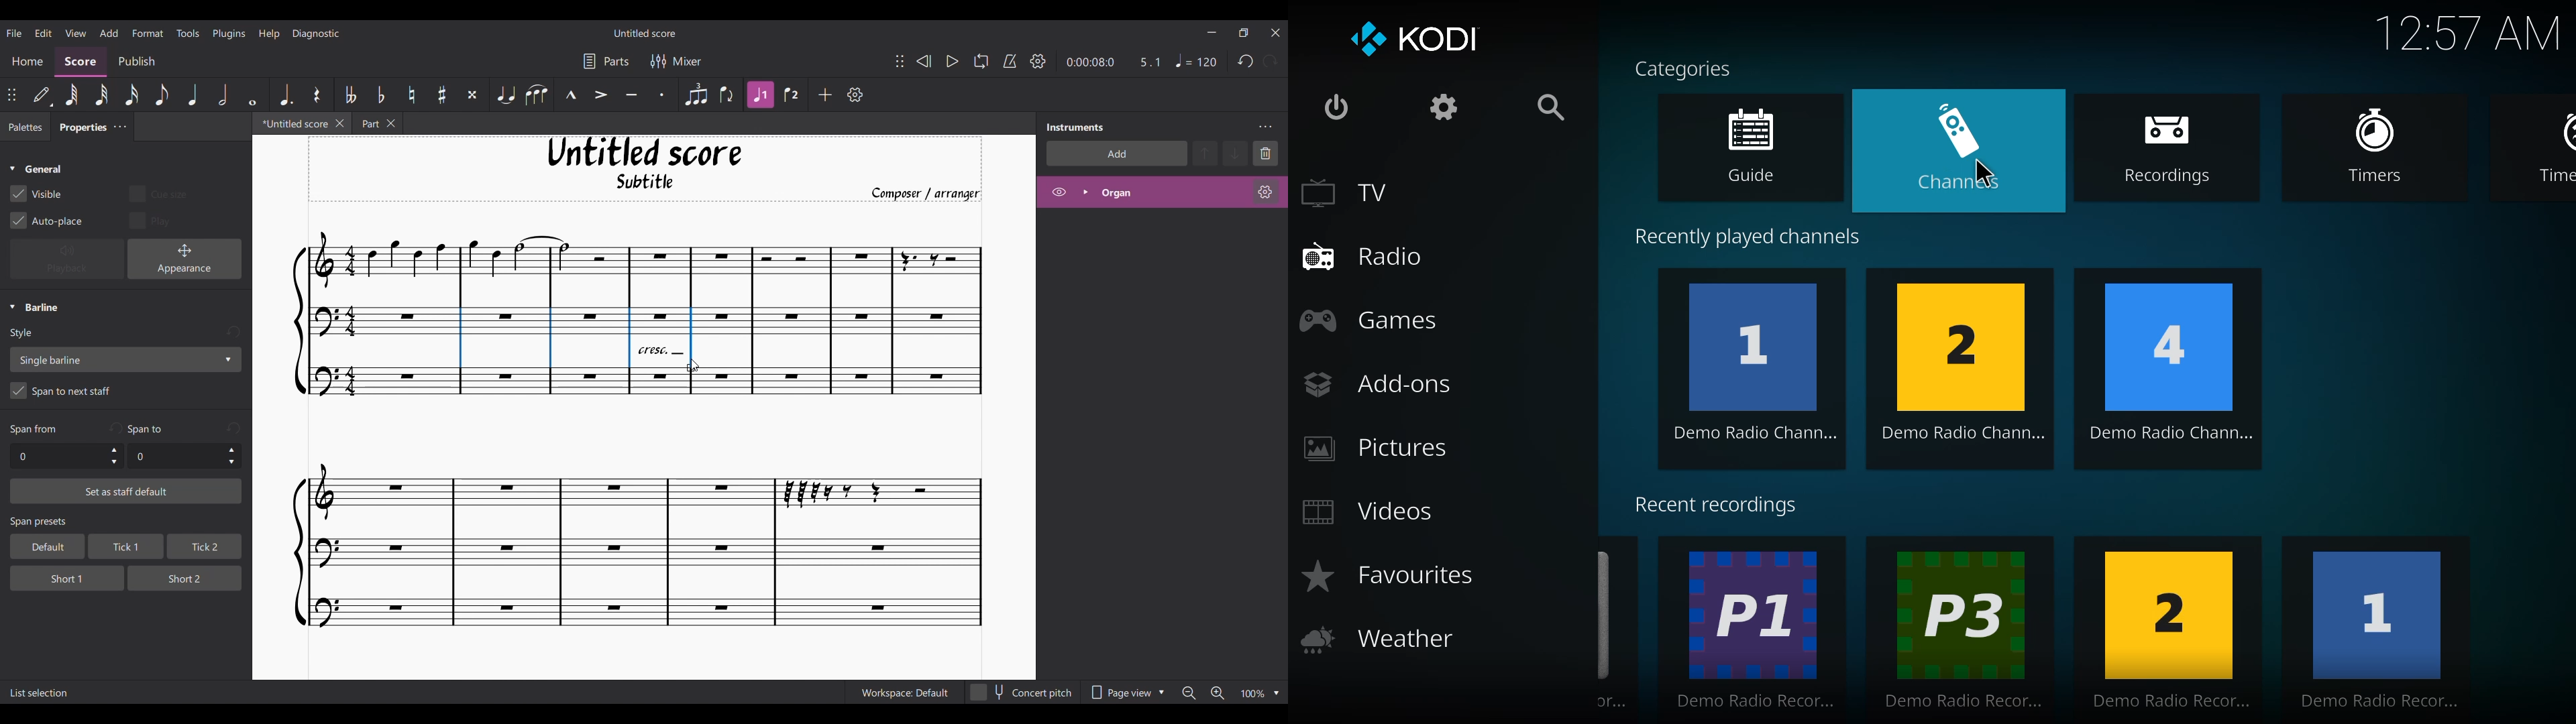 The width and height of the screenshot is (2576, 728). What do you see at coordinates (317, 33) in the screenshot?
I see `Diagnostic menu` at bounding box center [317, 33].